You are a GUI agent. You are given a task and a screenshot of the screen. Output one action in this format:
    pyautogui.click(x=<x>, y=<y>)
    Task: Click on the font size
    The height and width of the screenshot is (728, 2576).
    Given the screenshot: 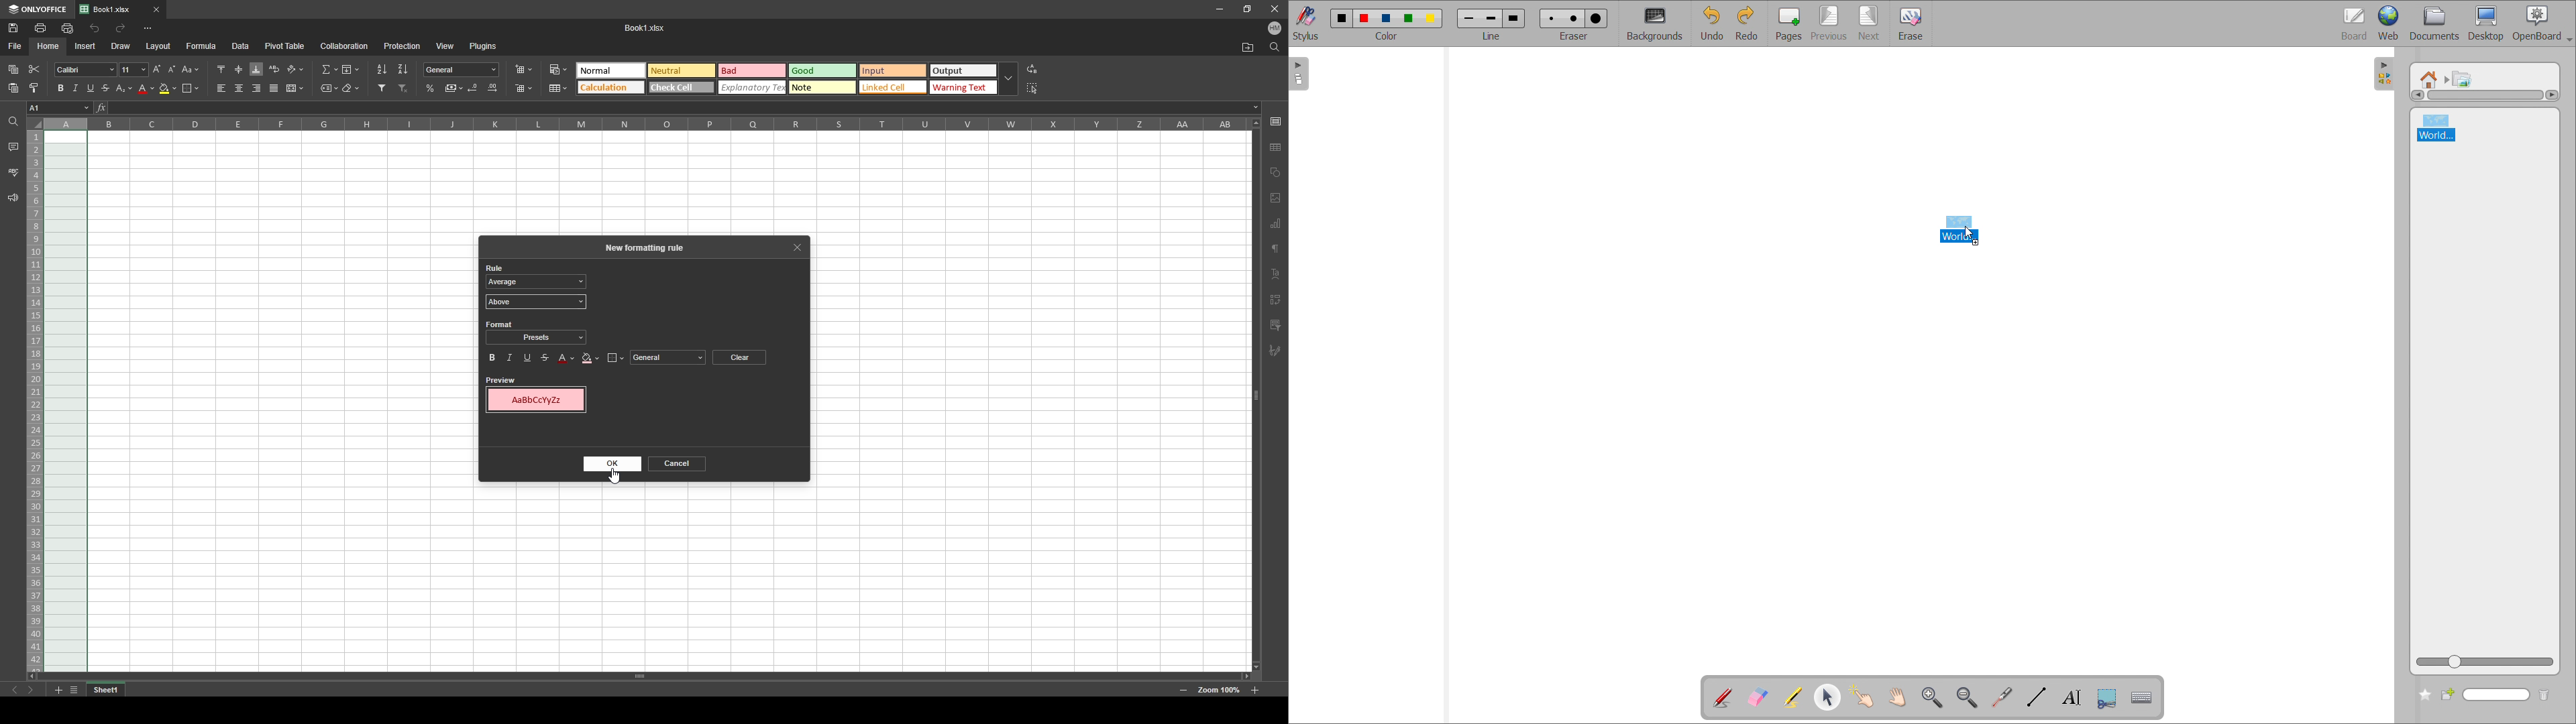 What is the action you would take?
    pyautogui.click(x=133, y=70)
    